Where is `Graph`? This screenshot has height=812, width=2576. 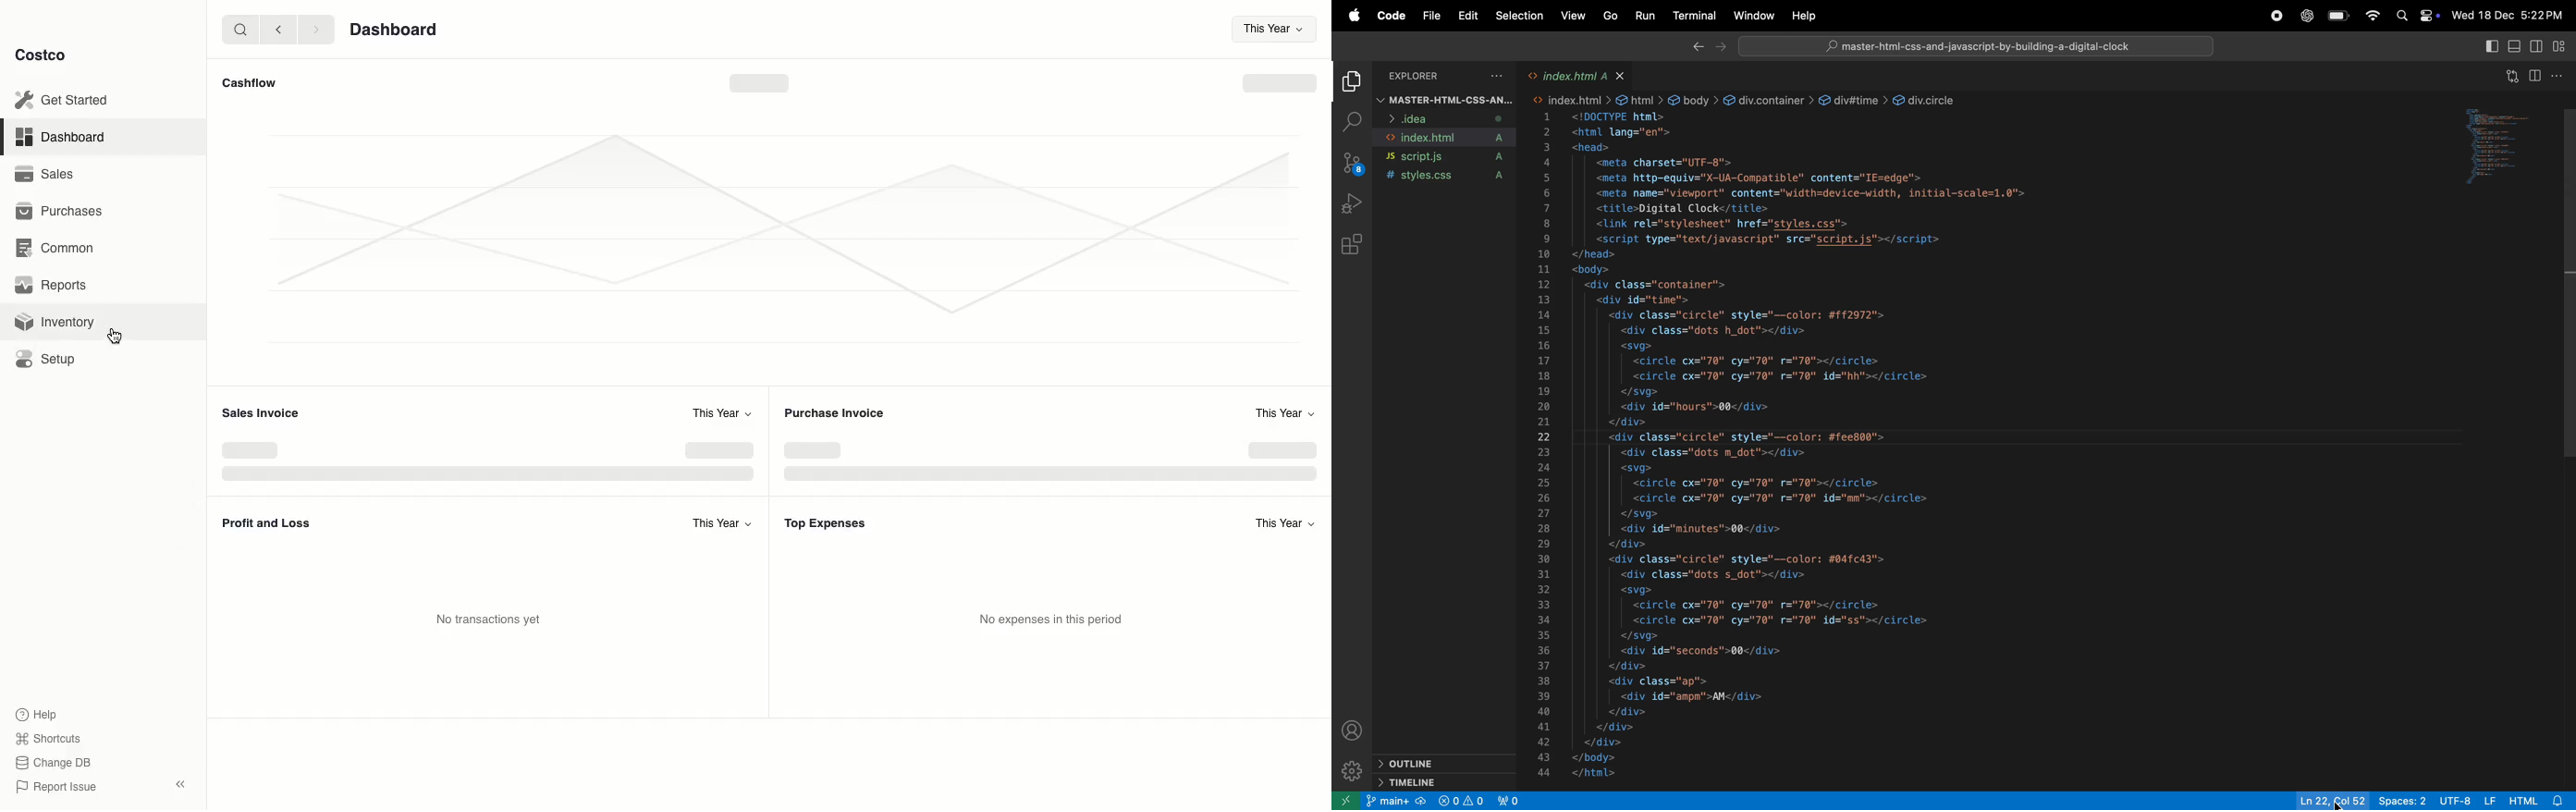 Graph is located at coordinates (1056, 463).